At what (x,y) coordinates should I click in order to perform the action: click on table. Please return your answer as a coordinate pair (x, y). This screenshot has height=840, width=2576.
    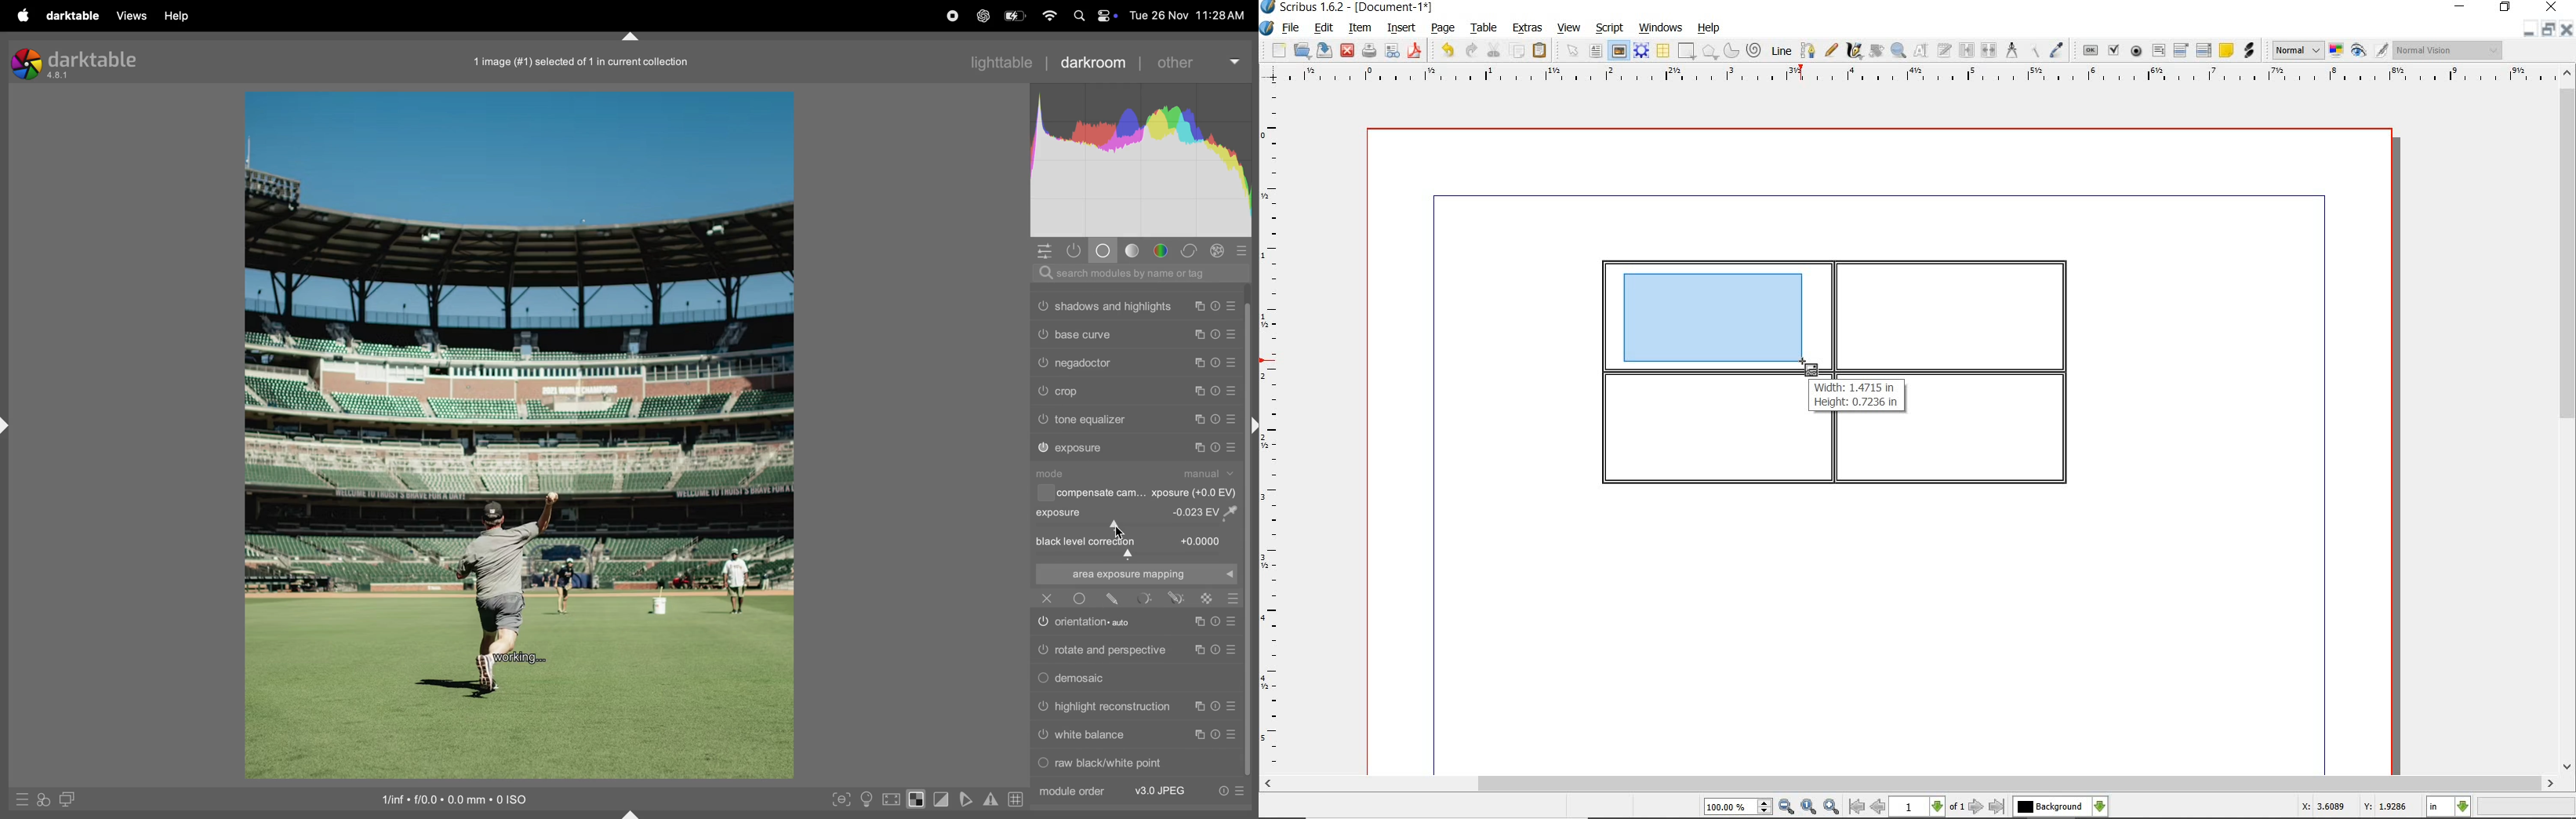
    Looking at the image, I should click on (1664, 52).